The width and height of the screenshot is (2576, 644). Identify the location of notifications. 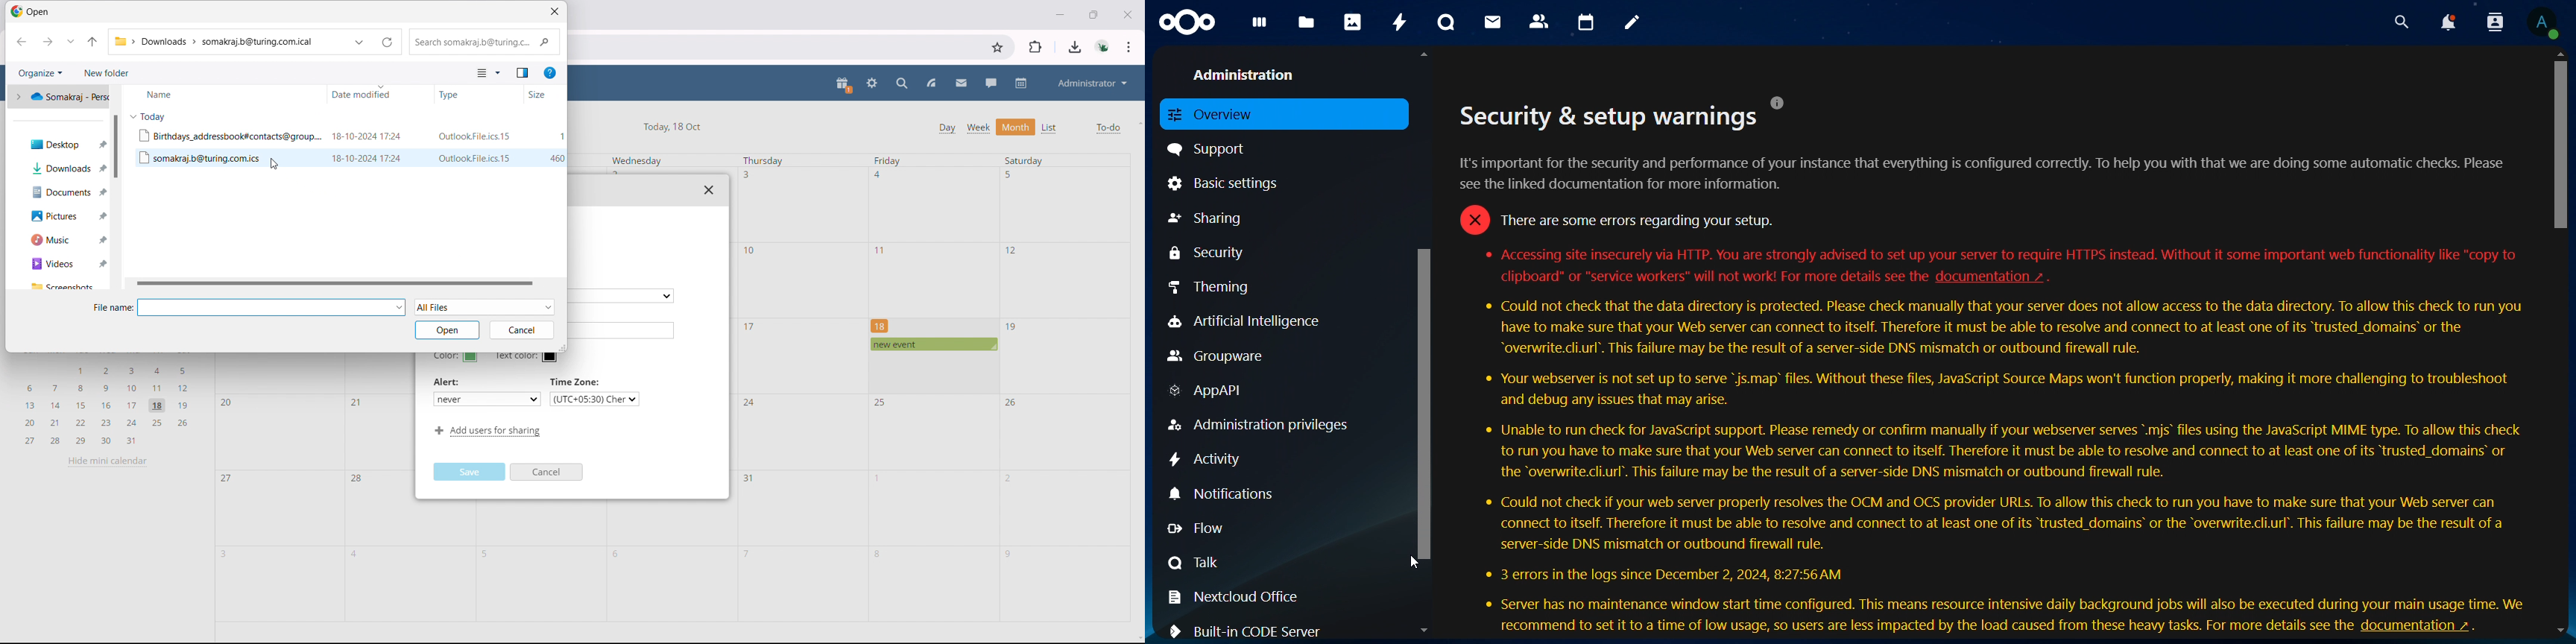
(2447, 22).